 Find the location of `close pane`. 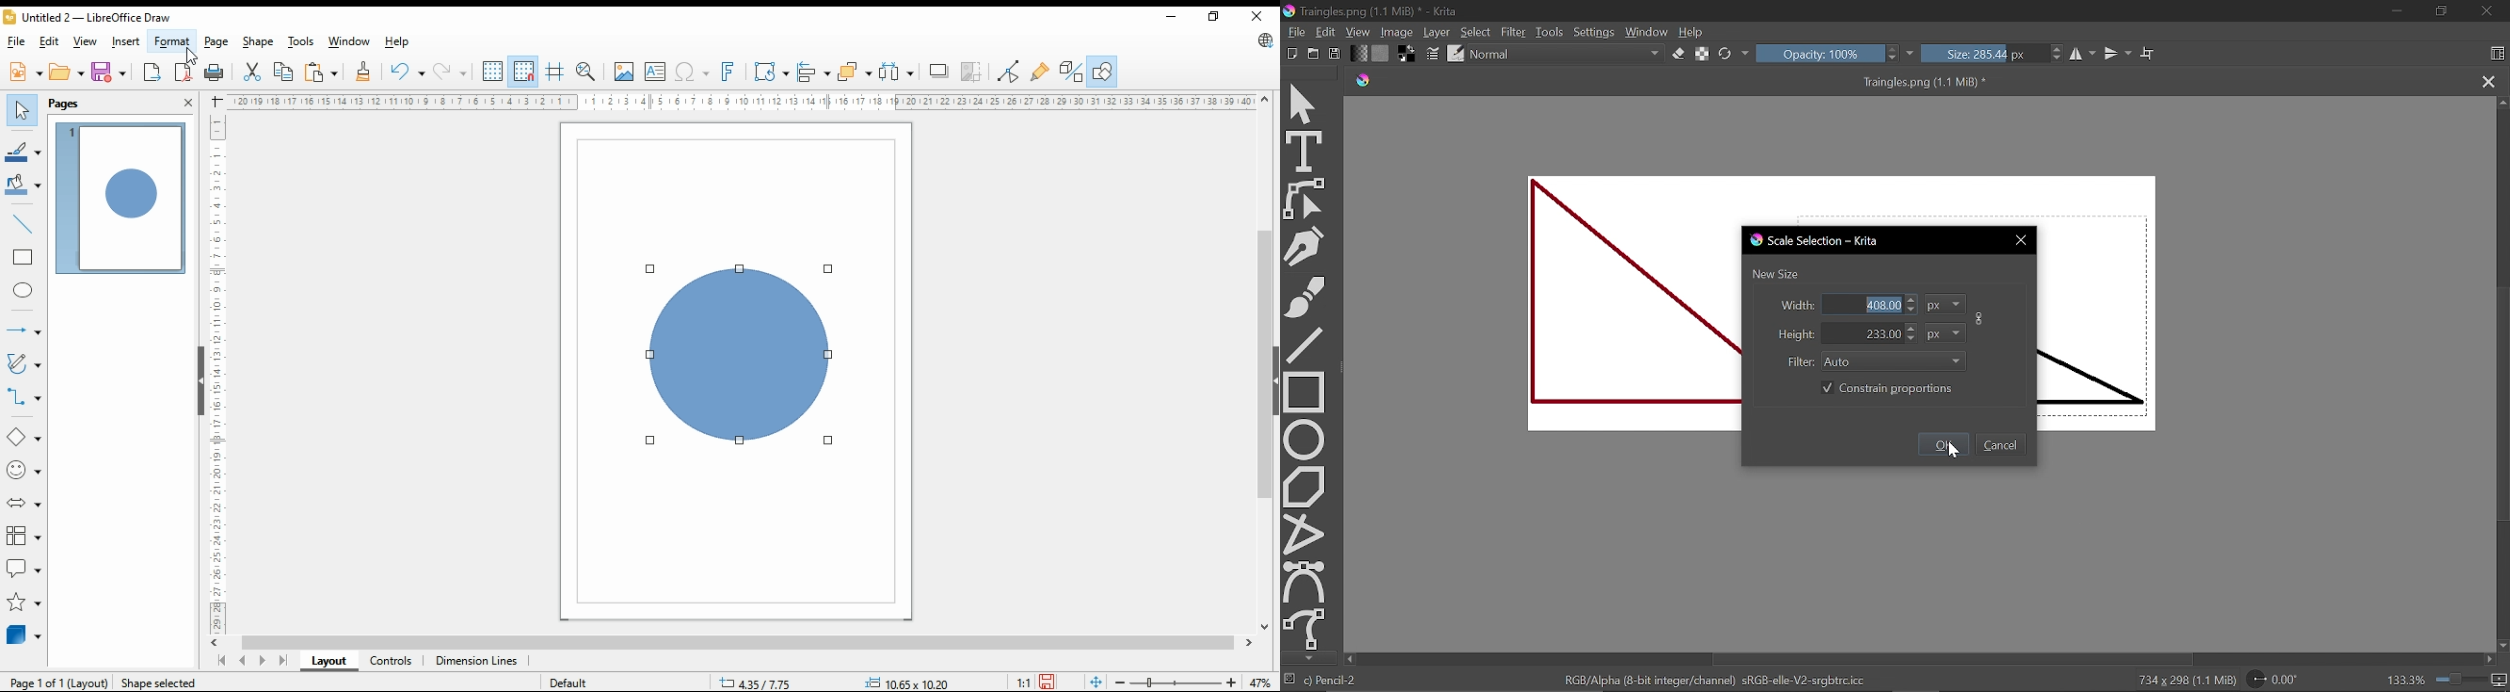

close pane is located at coordinates (188, 102).